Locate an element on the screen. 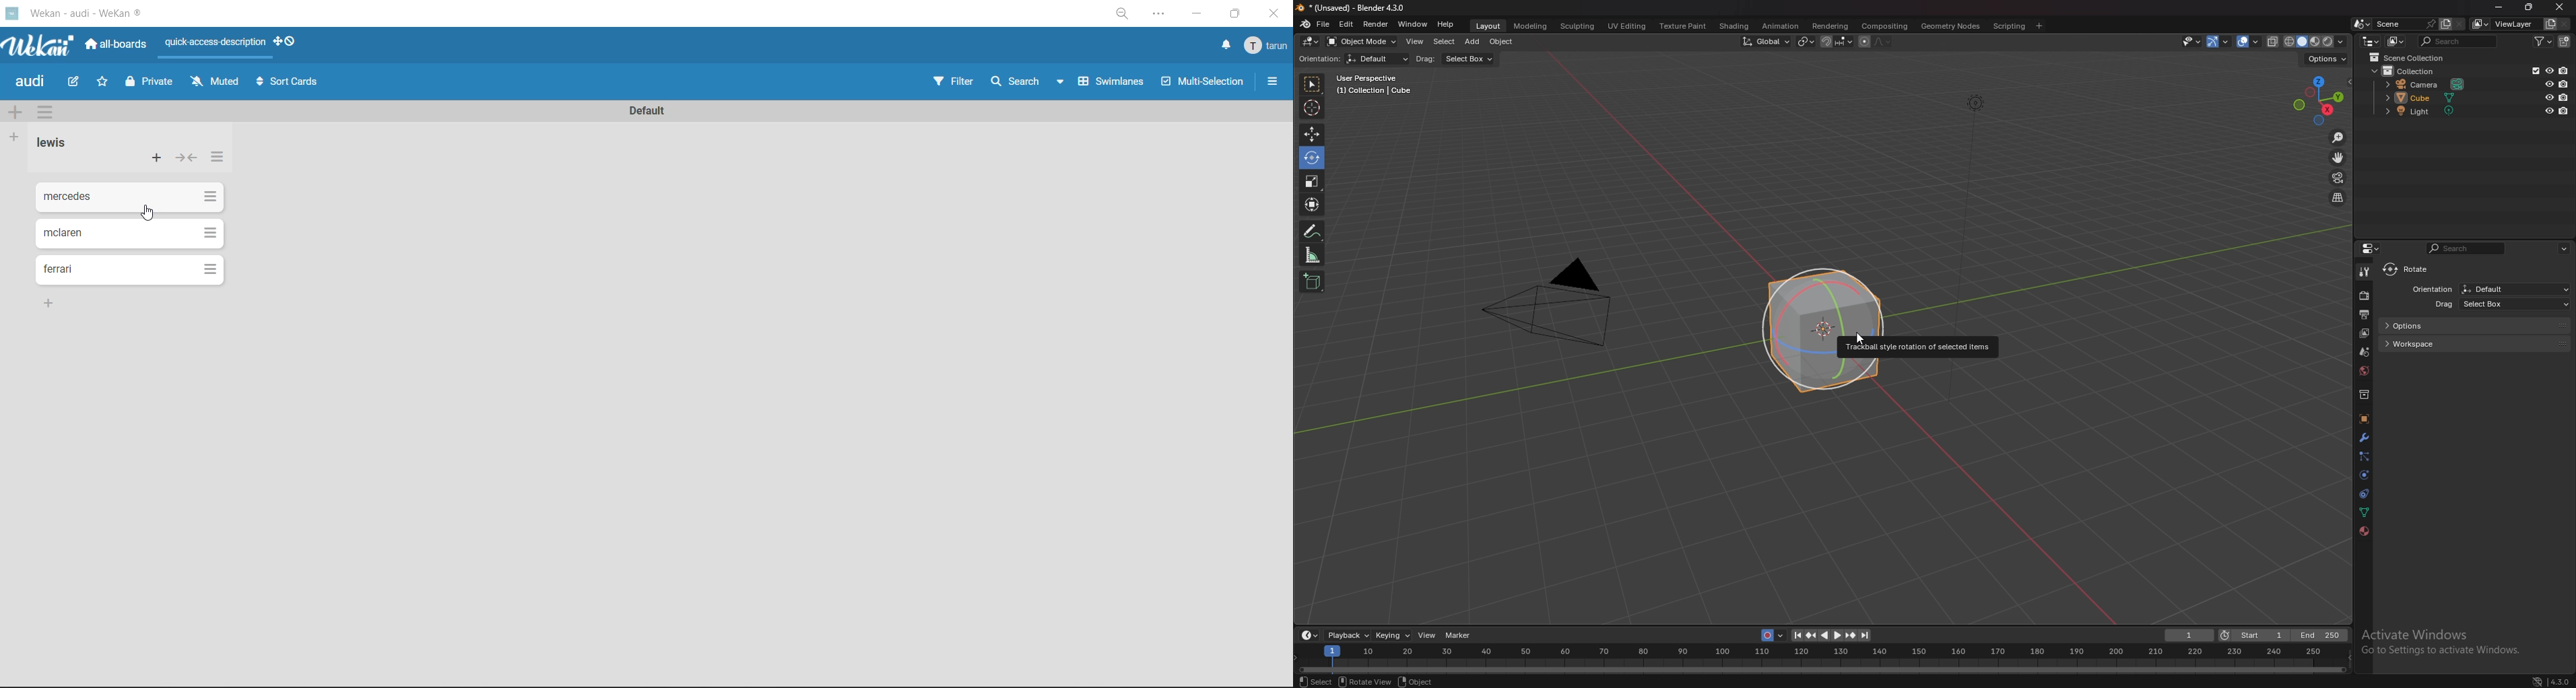 Image resolution: width=2576 pixels, height=700 pixels. perspective/orthographic is located at coordinates (2337, 197).